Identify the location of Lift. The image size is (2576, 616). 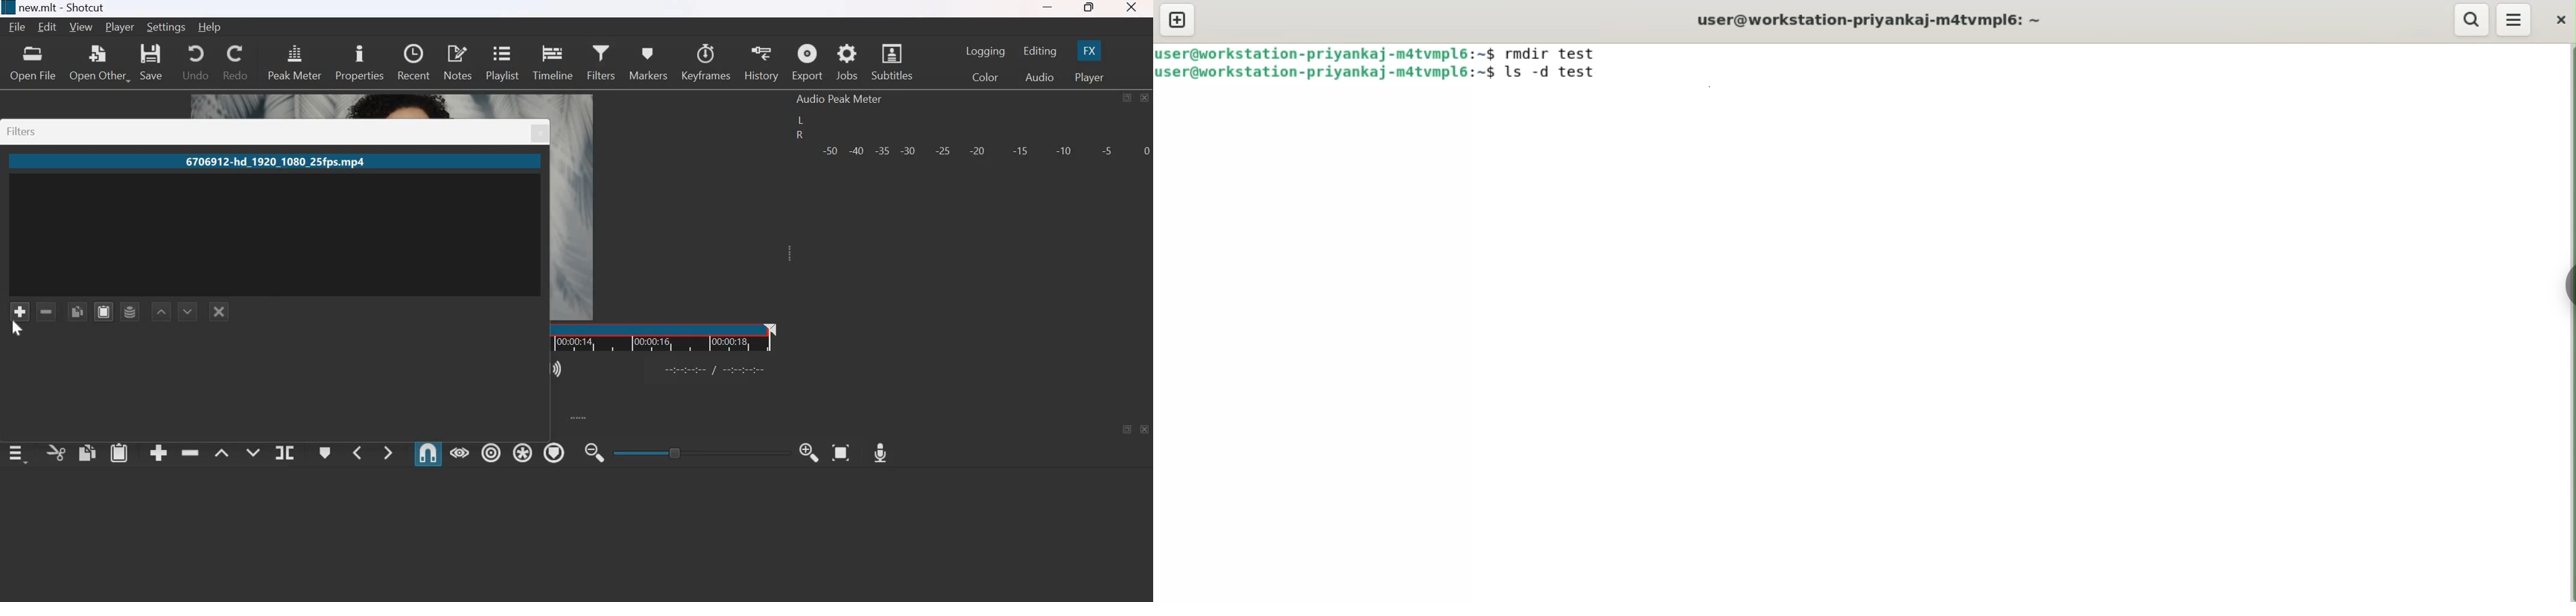
(222, 452).